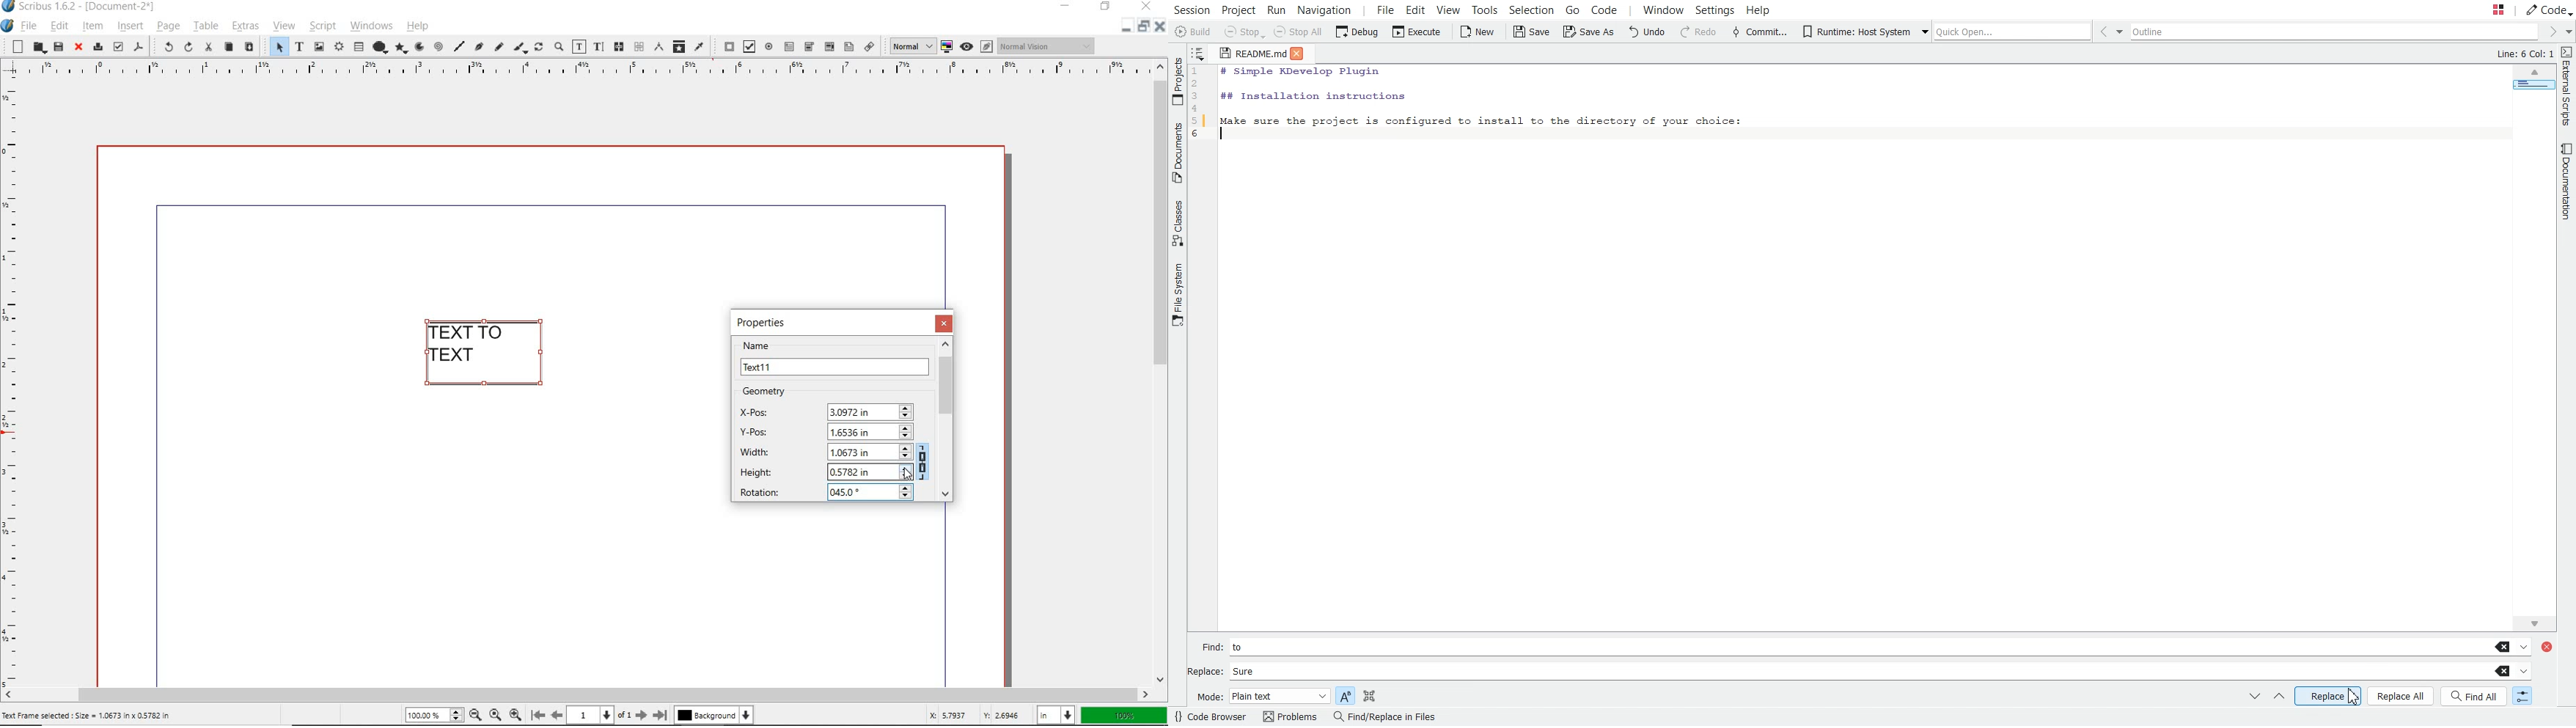 Image resolution: width=2576 pixels, height=728 pixels. Describe the element at coordinates (417, 28) in the screenshot. I see `help` at that location.